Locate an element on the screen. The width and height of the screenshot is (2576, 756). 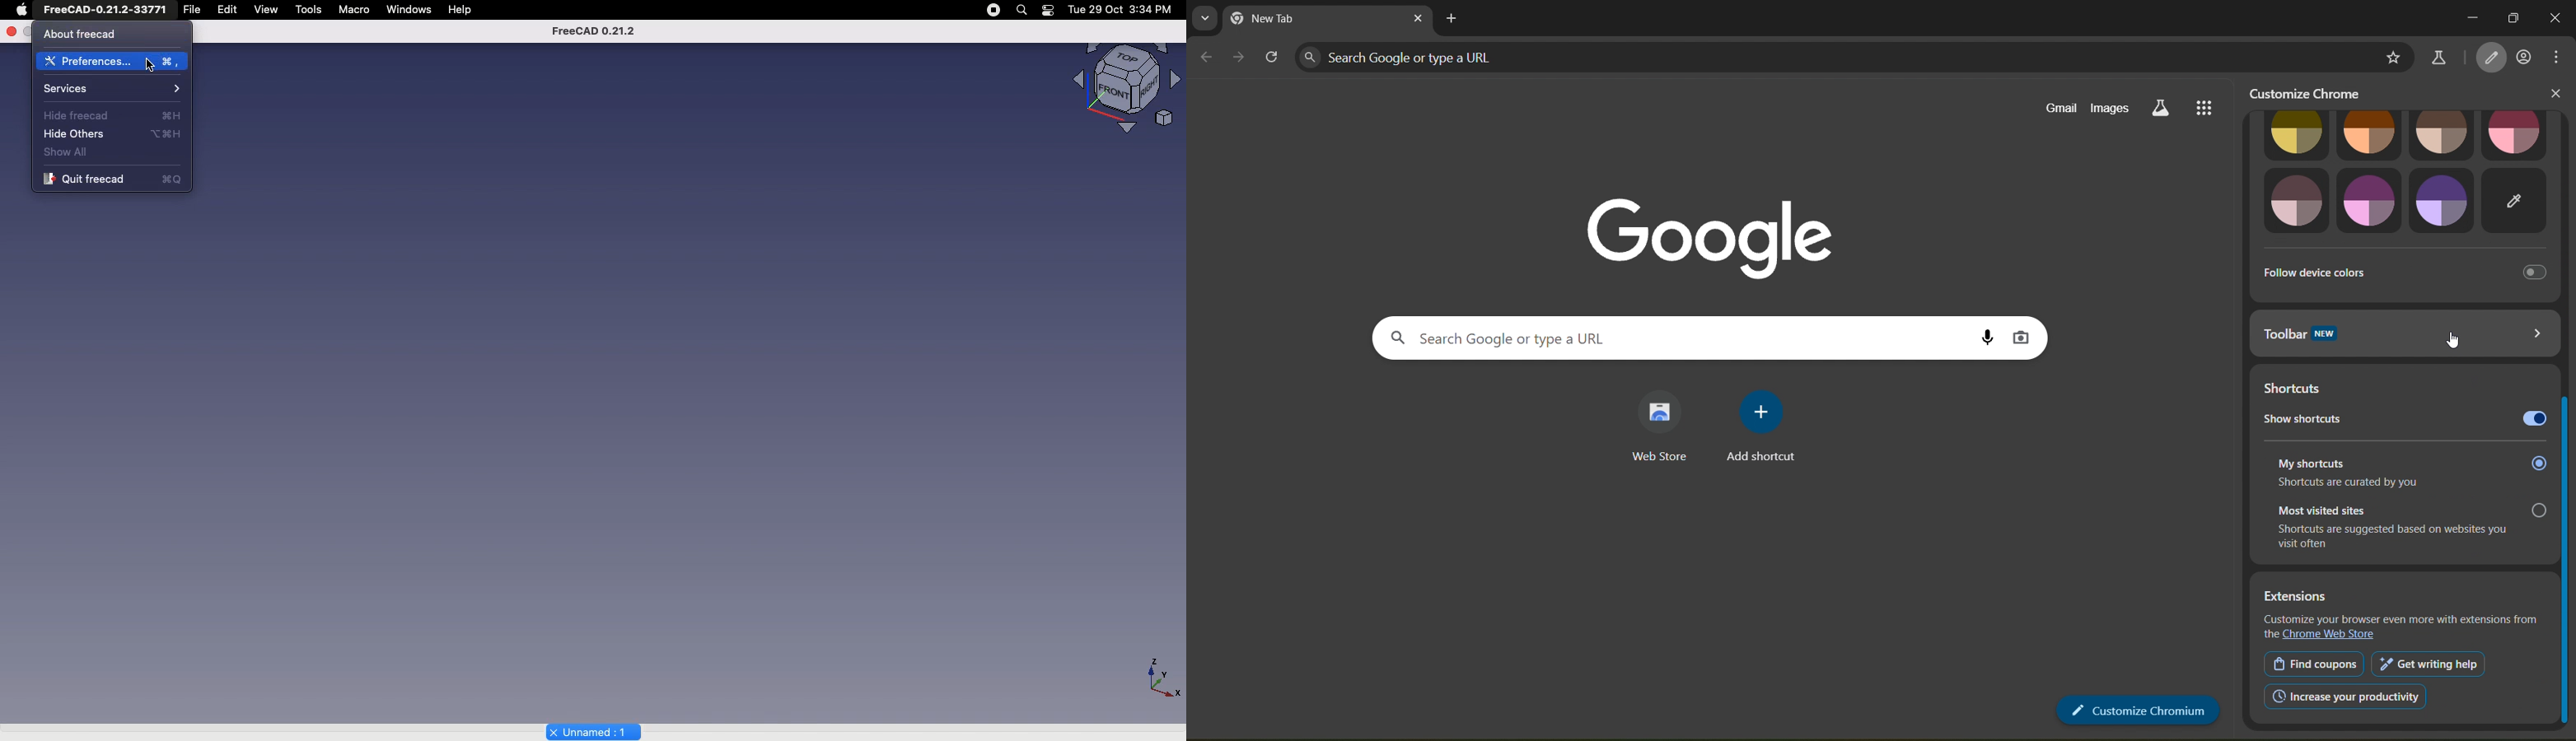
toggle is located at coordinates (2532, 420).